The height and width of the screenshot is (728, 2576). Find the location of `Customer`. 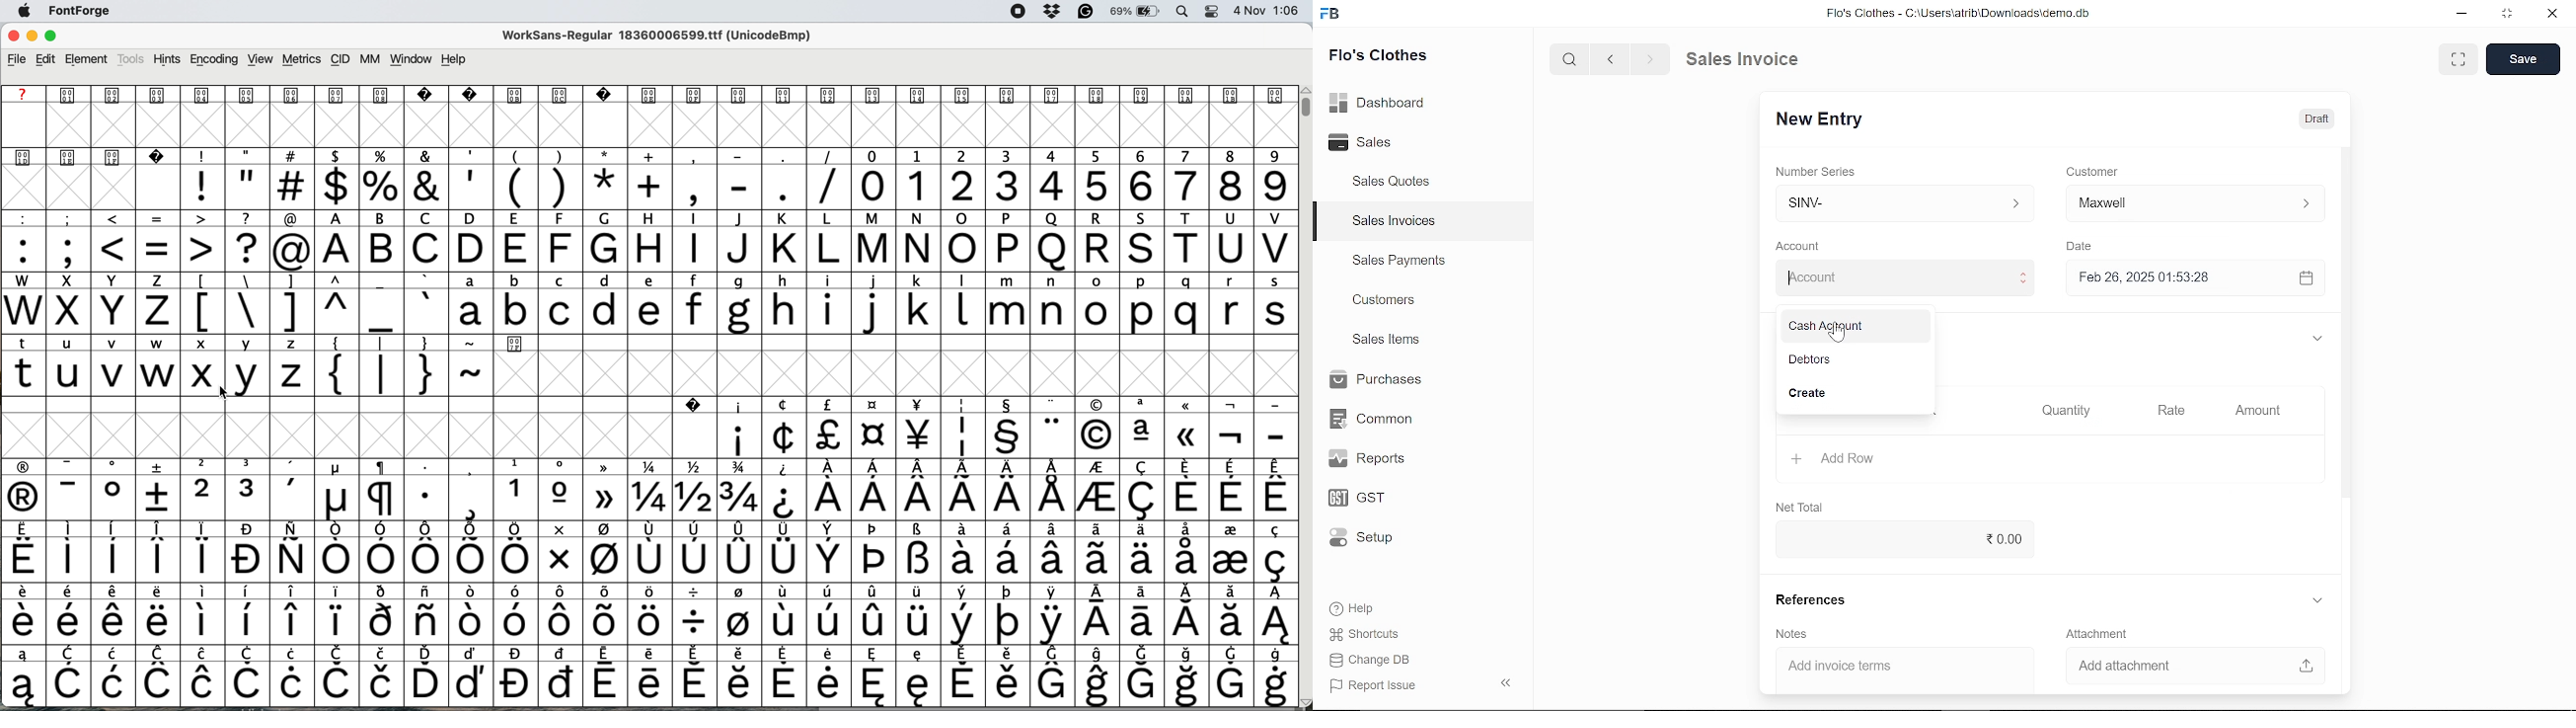

Customer is located at coordinates (2094, 171).